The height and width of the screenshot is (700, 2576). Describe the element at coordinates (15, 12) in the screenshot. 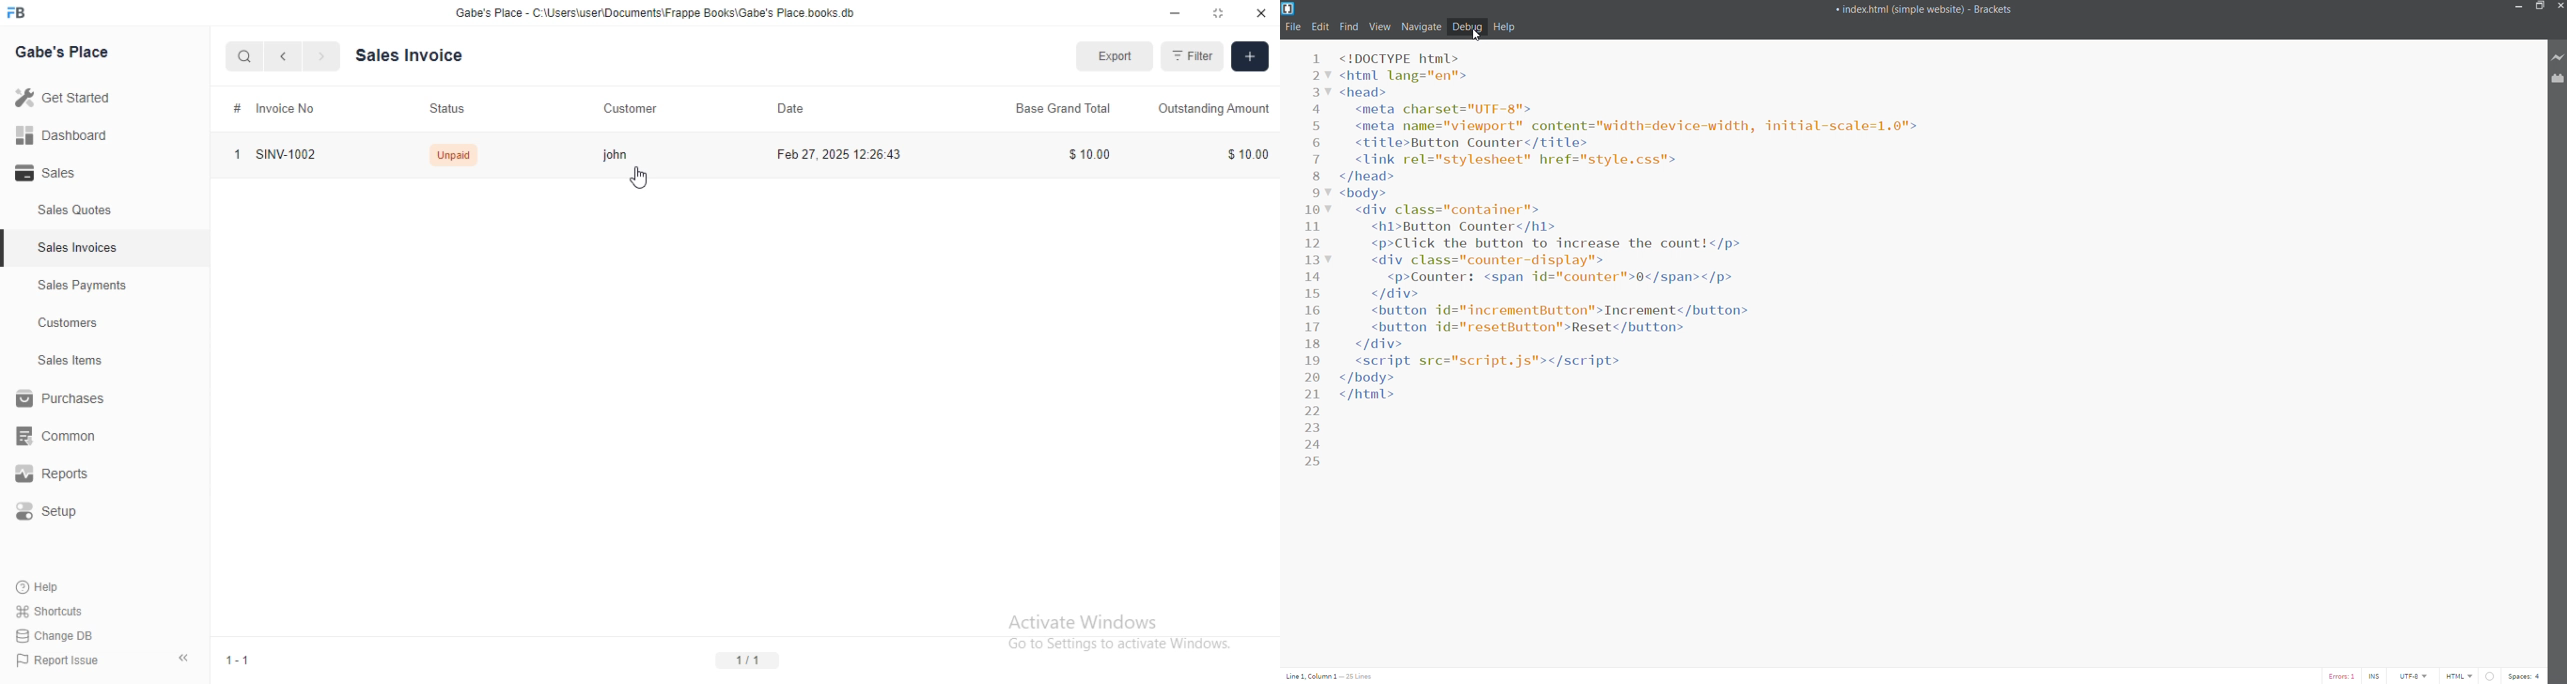

I see `FB-logo` at that location.